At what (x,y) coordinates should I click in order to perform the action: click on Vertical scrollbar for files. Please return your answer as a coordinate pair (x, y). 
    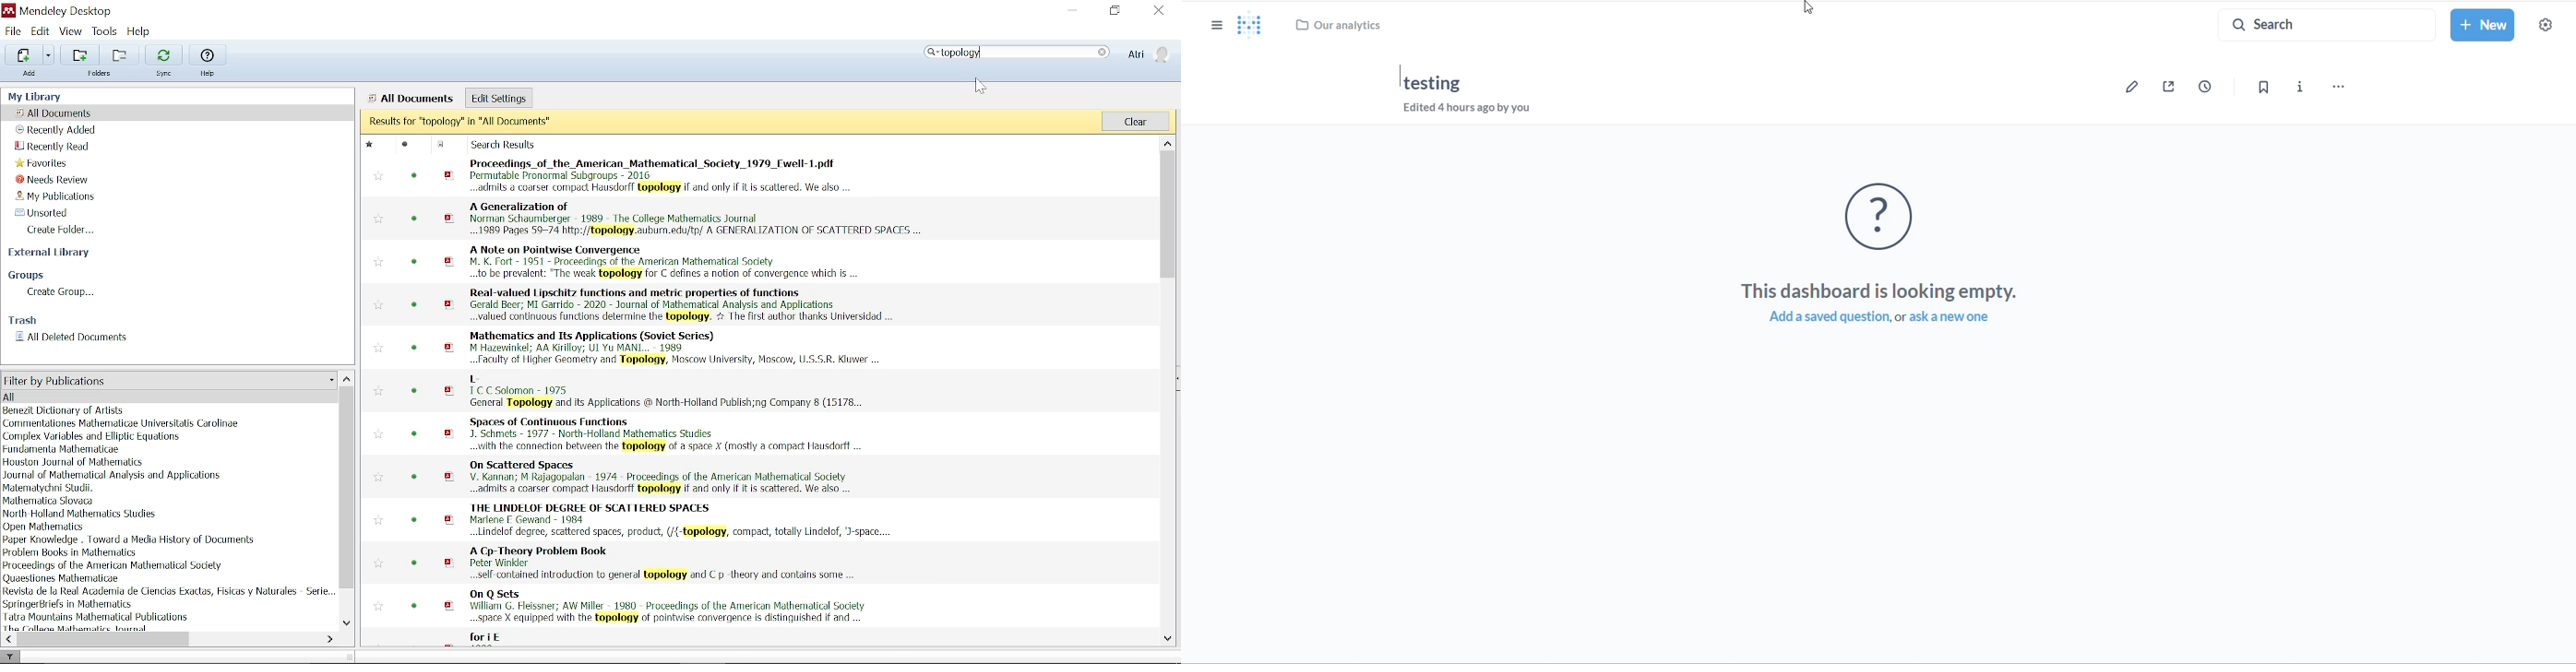
    Looking at the image, I should click on (1167, 217).